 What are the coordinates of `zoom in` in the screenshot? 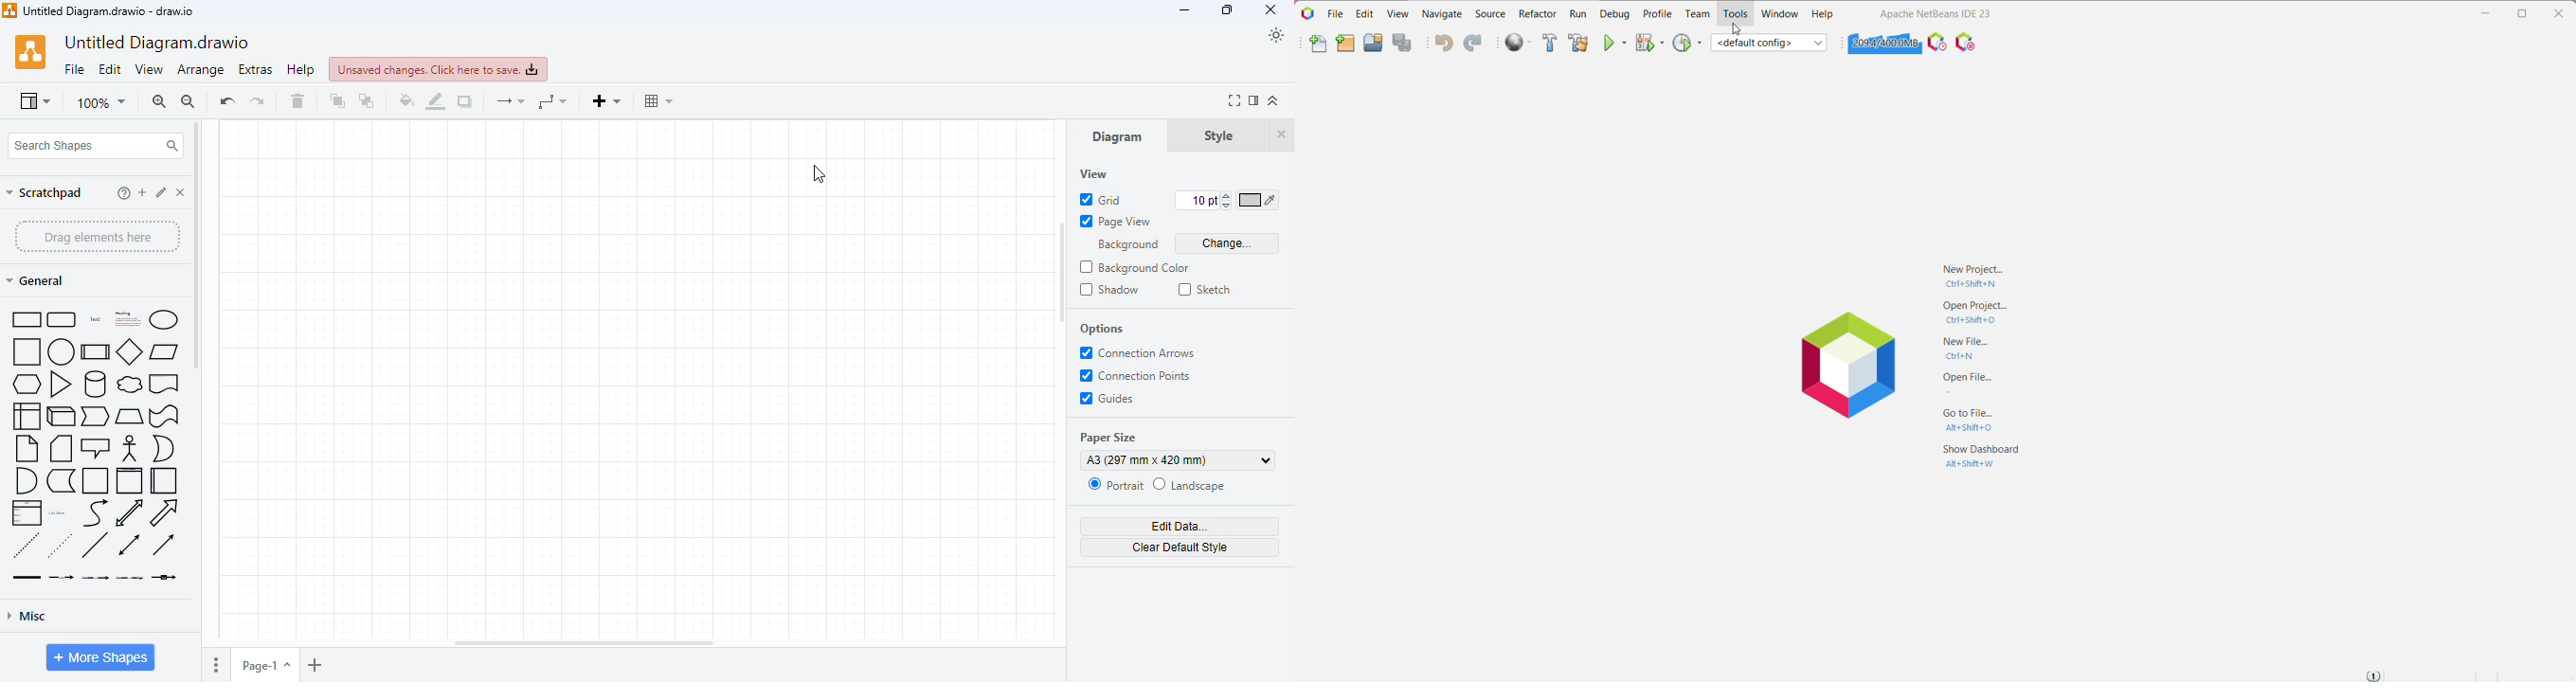 It's located at (159, 101).